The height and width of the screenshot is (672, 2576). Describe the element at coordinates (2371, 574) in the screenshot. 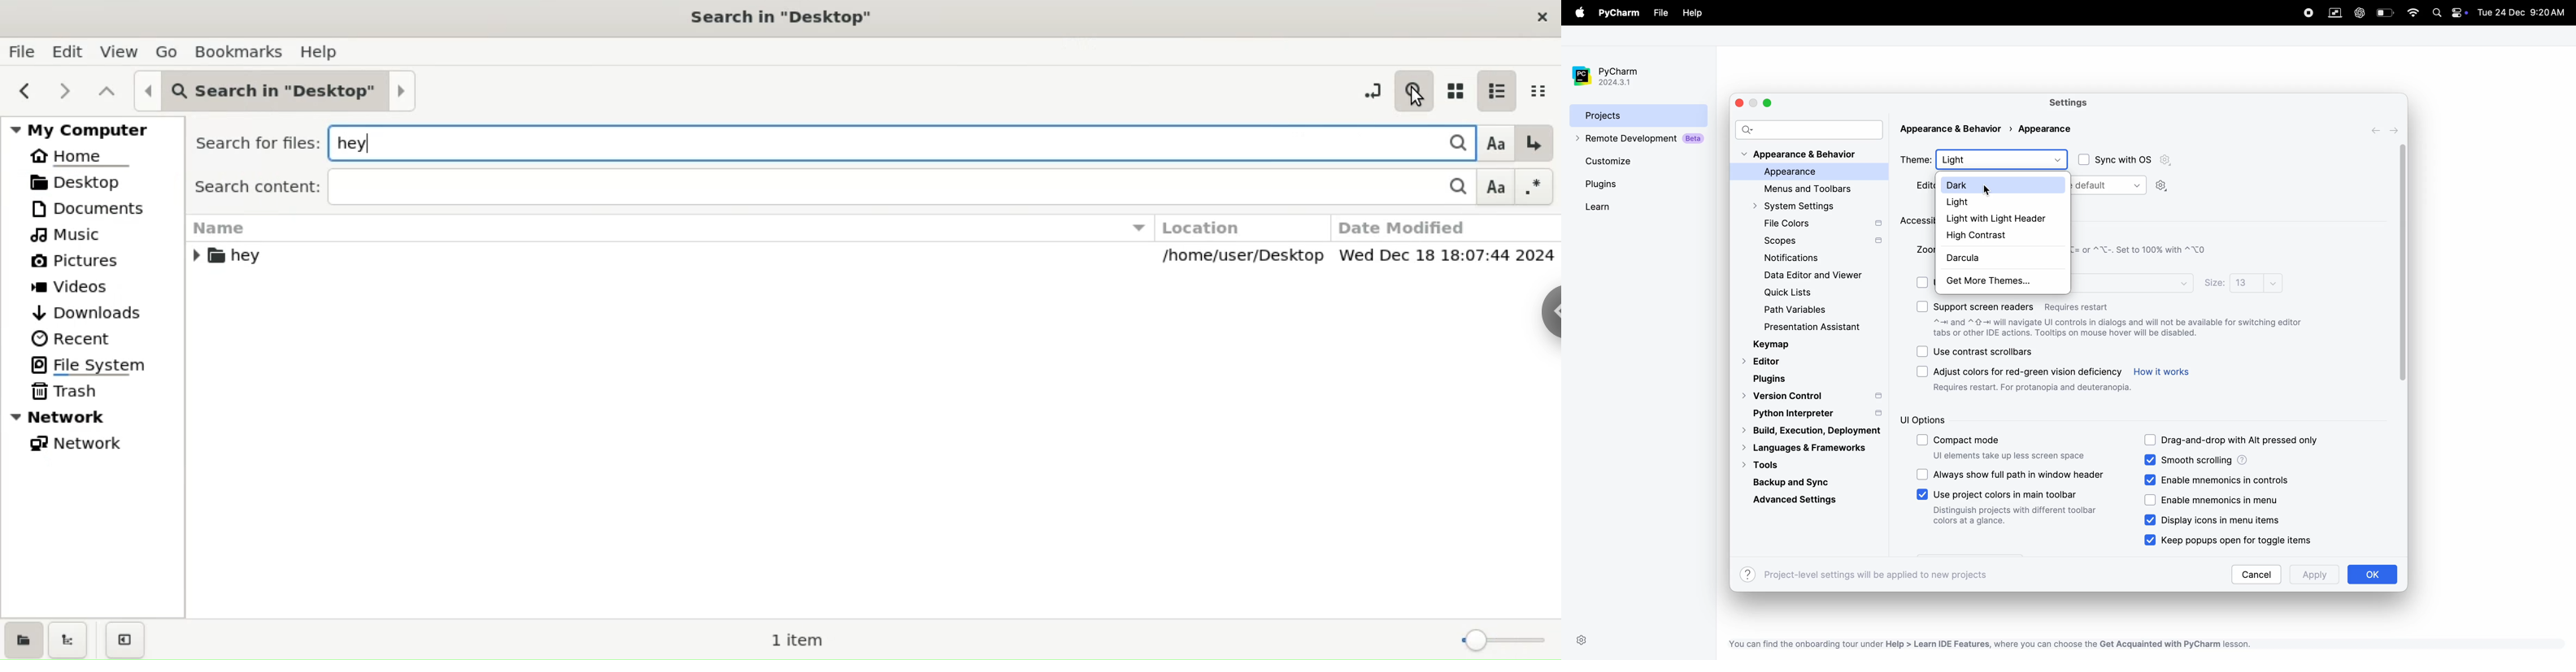

I see `Ok` at that location.